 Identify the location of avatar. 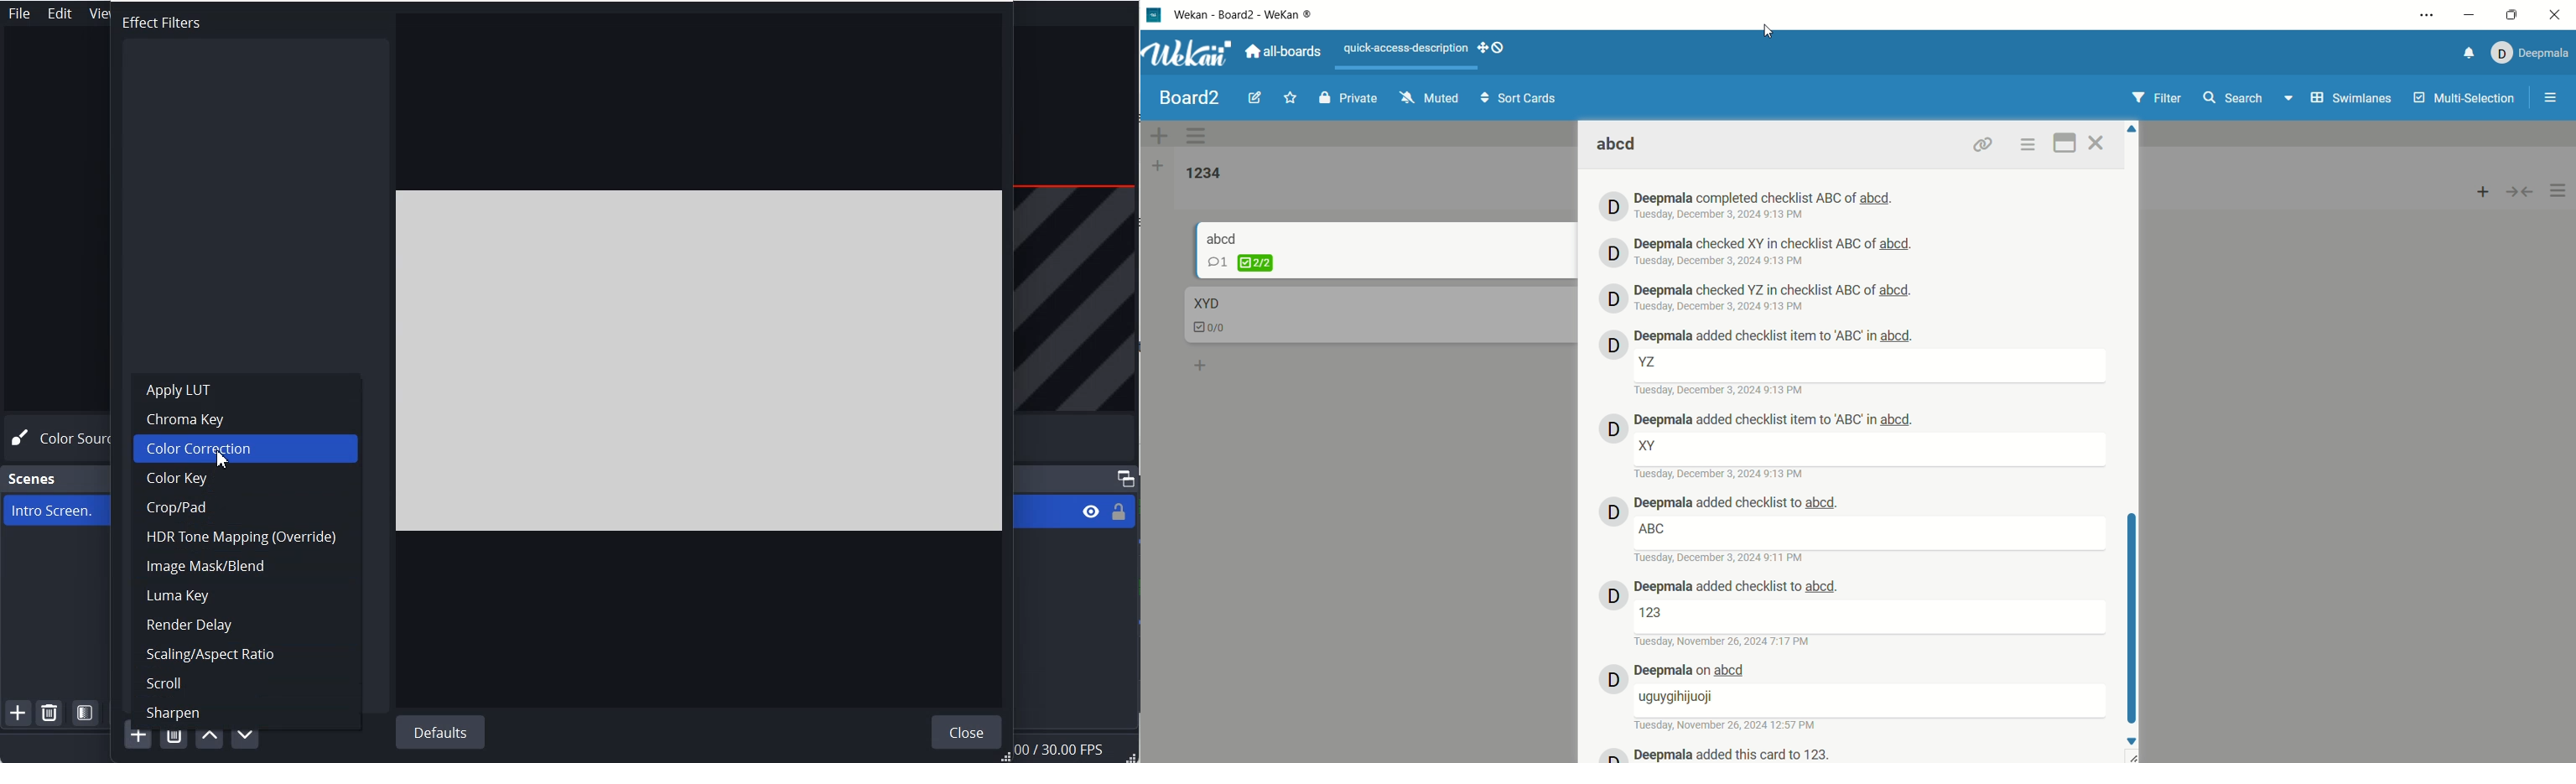
(1612, 429).